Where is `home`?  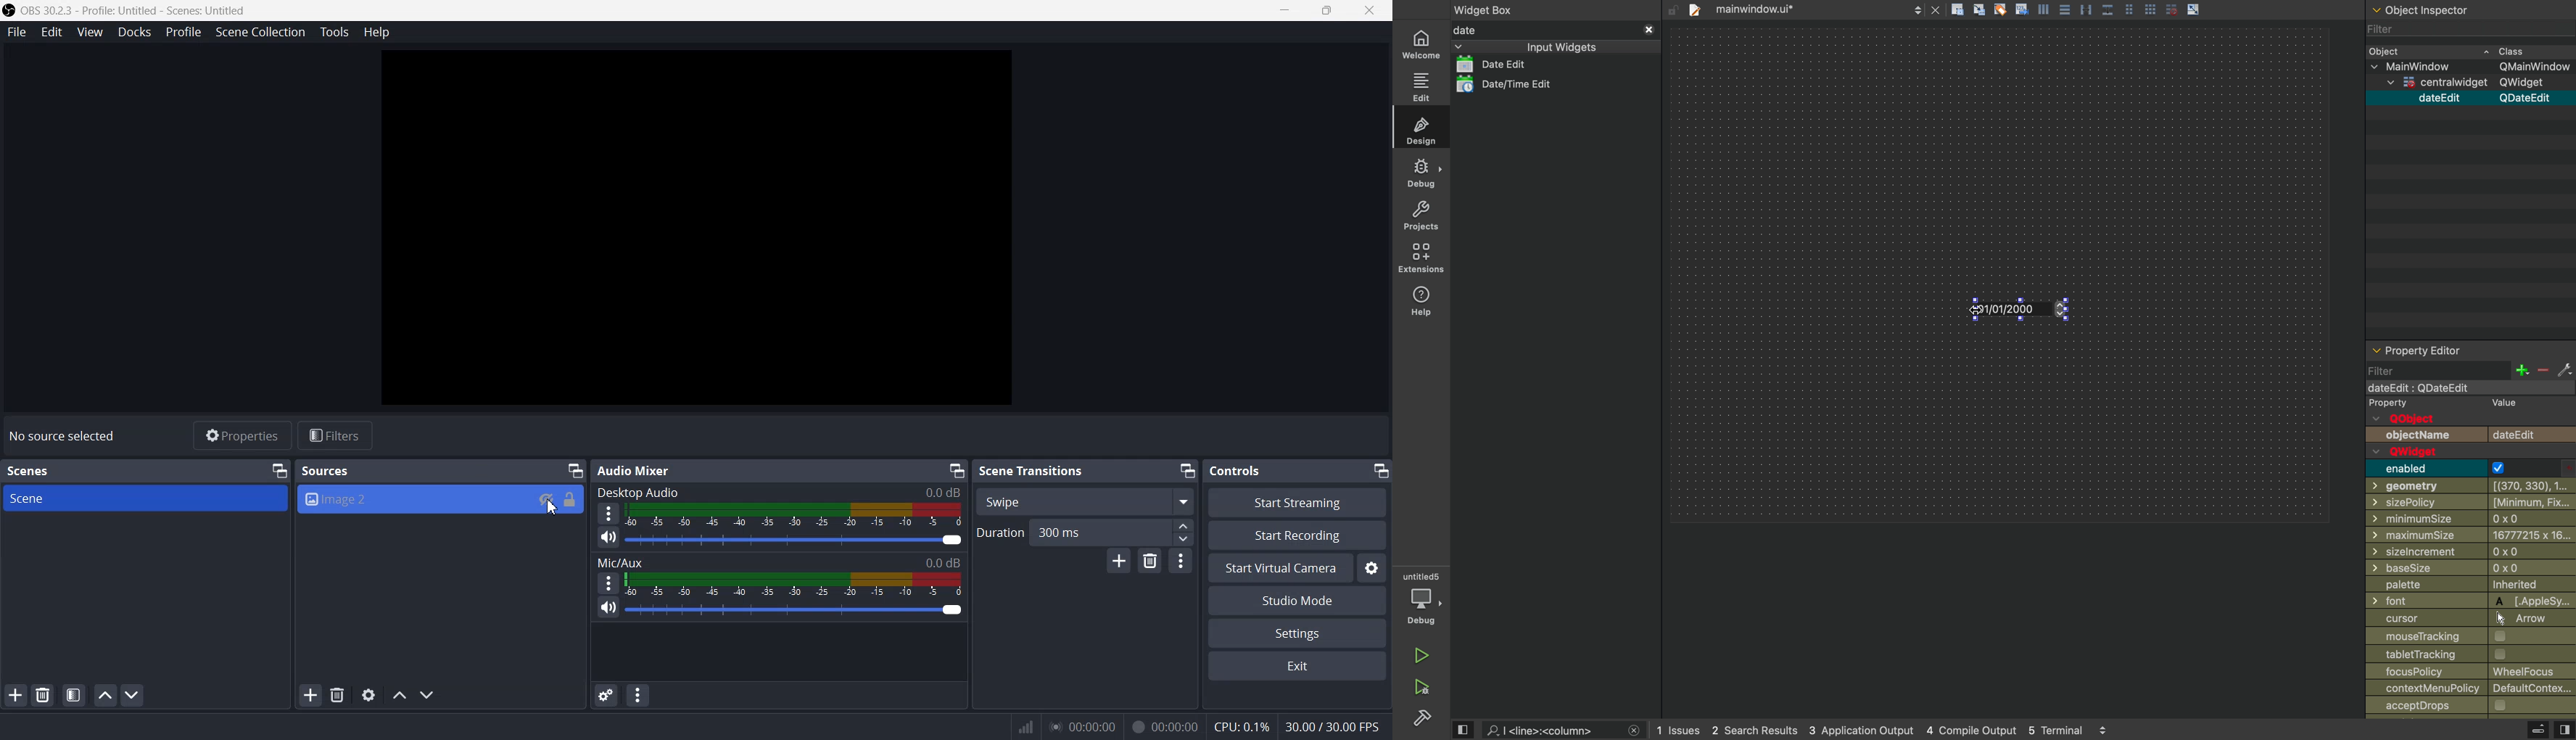 home is located at coordinates (1420, 43).